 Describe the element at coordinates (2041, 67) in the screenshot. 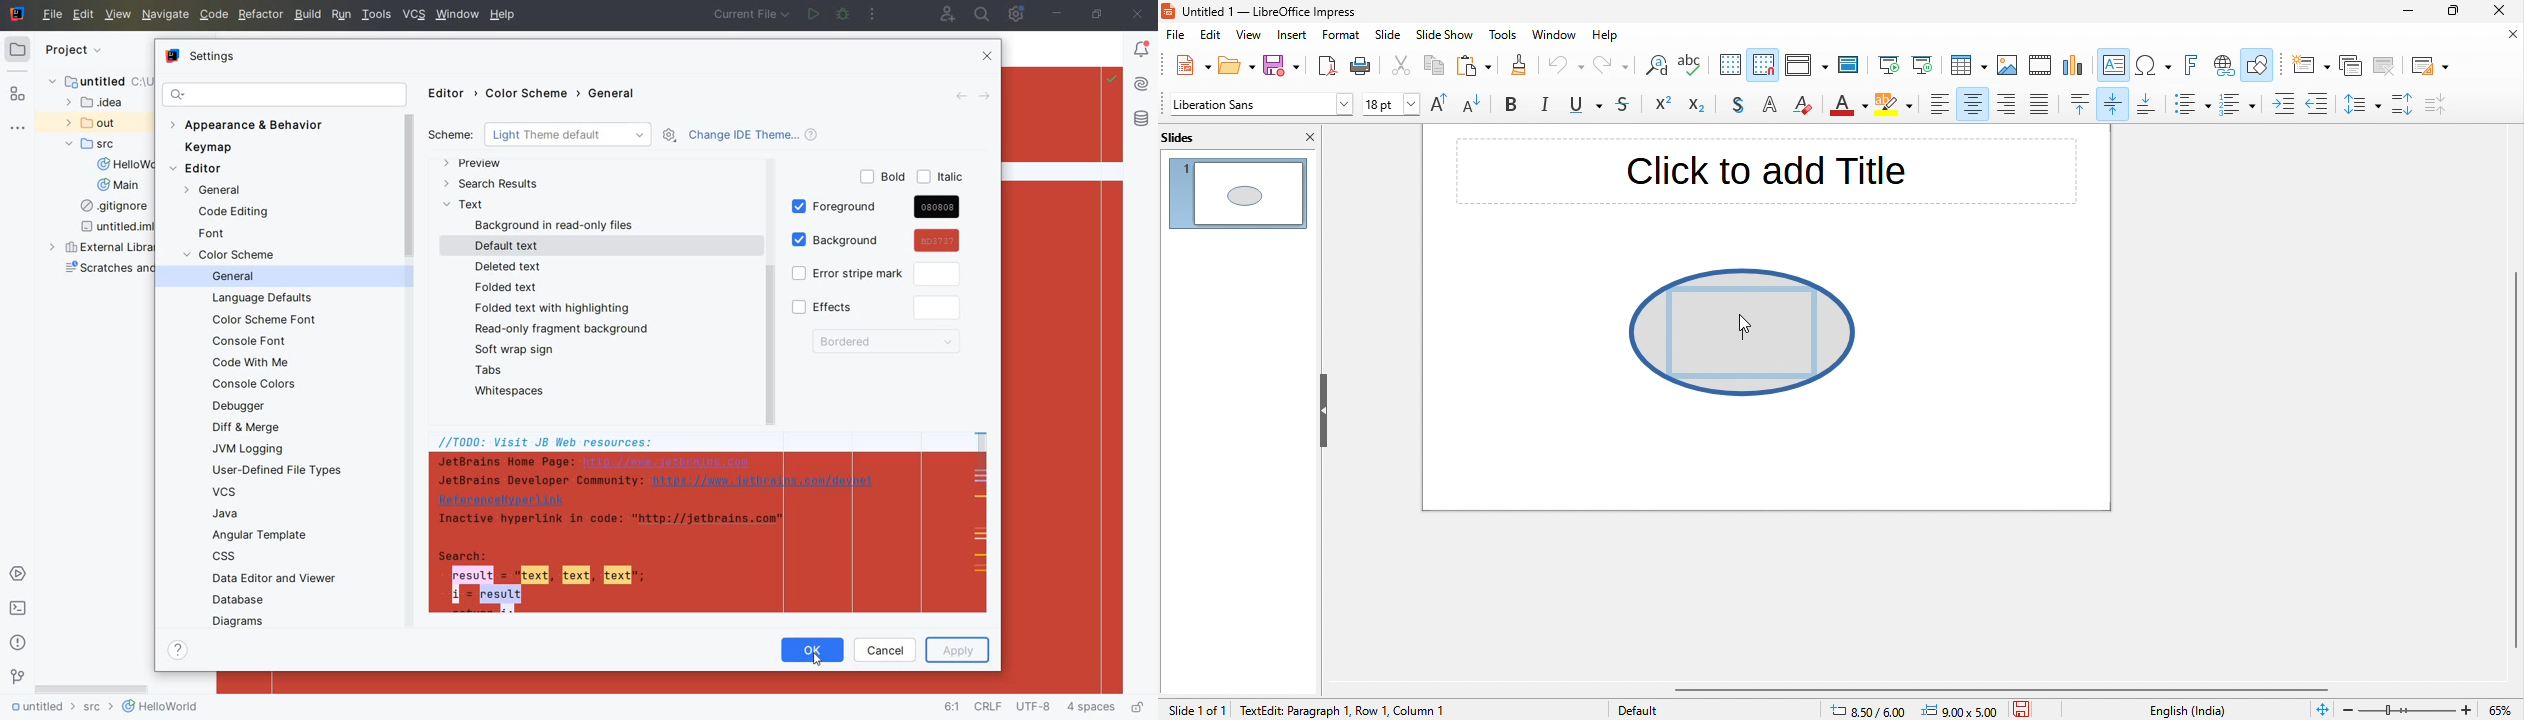

I see `video` at that location.